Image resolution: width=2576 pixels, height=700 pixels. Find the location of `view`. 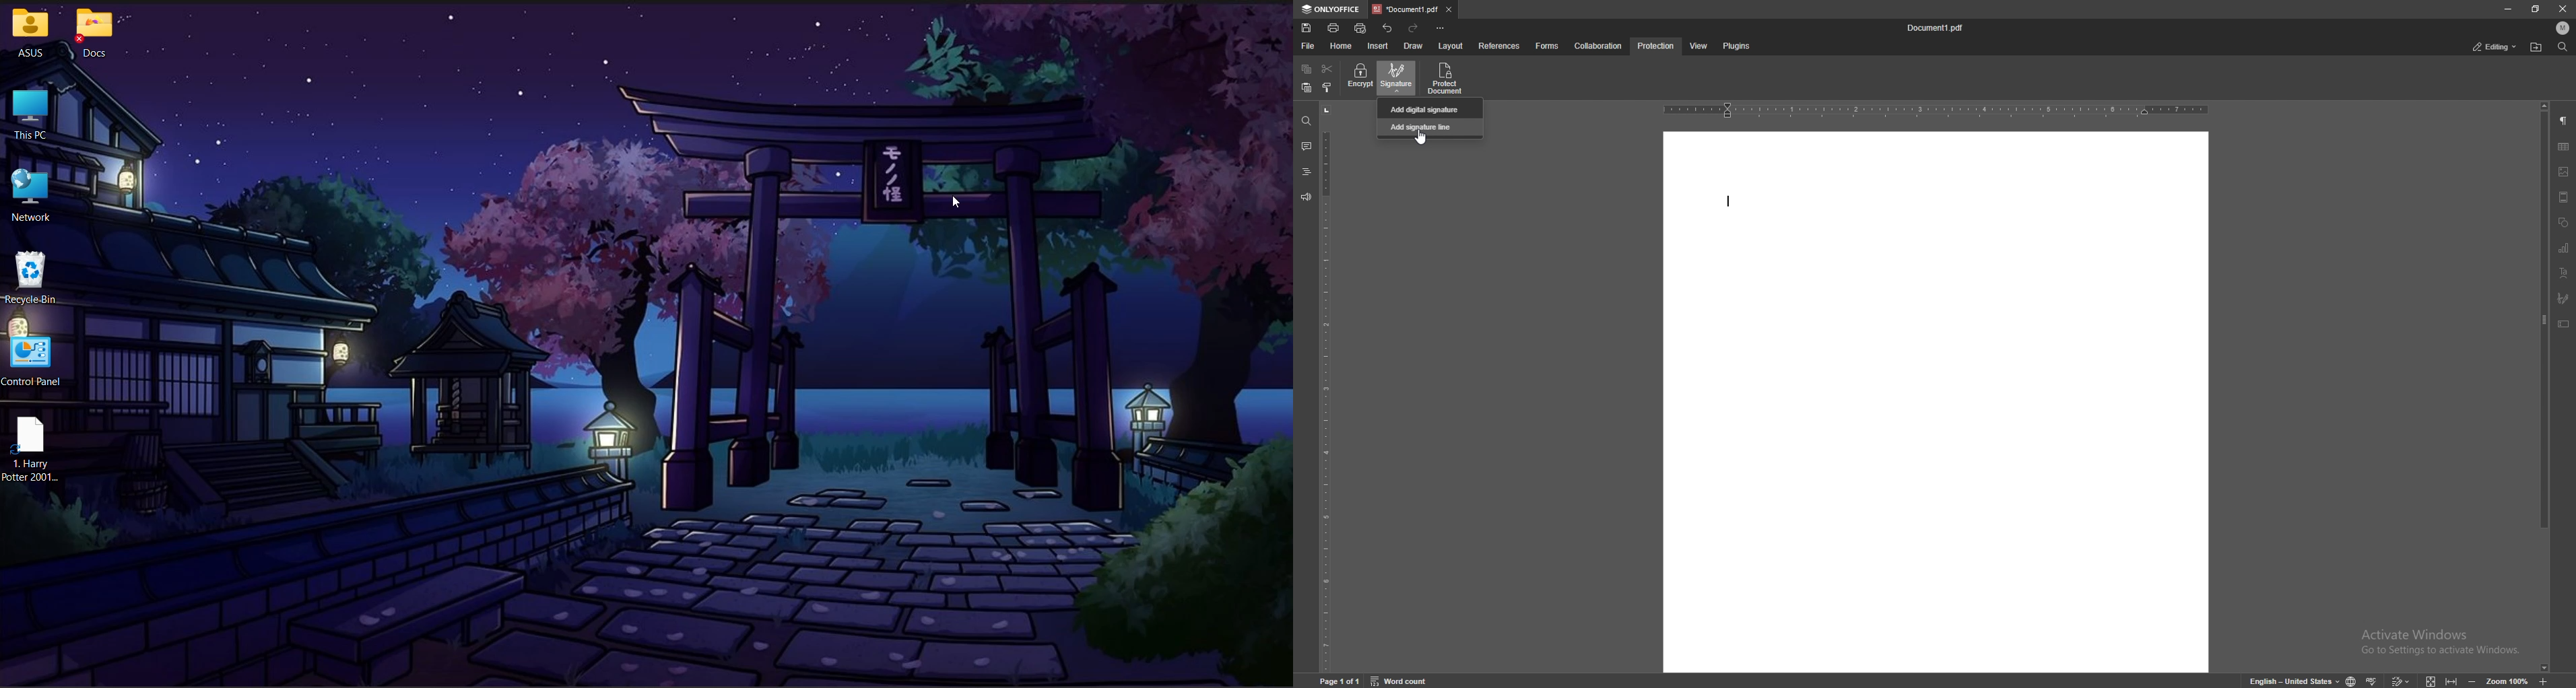

view is located at coordinates (1696, 47).